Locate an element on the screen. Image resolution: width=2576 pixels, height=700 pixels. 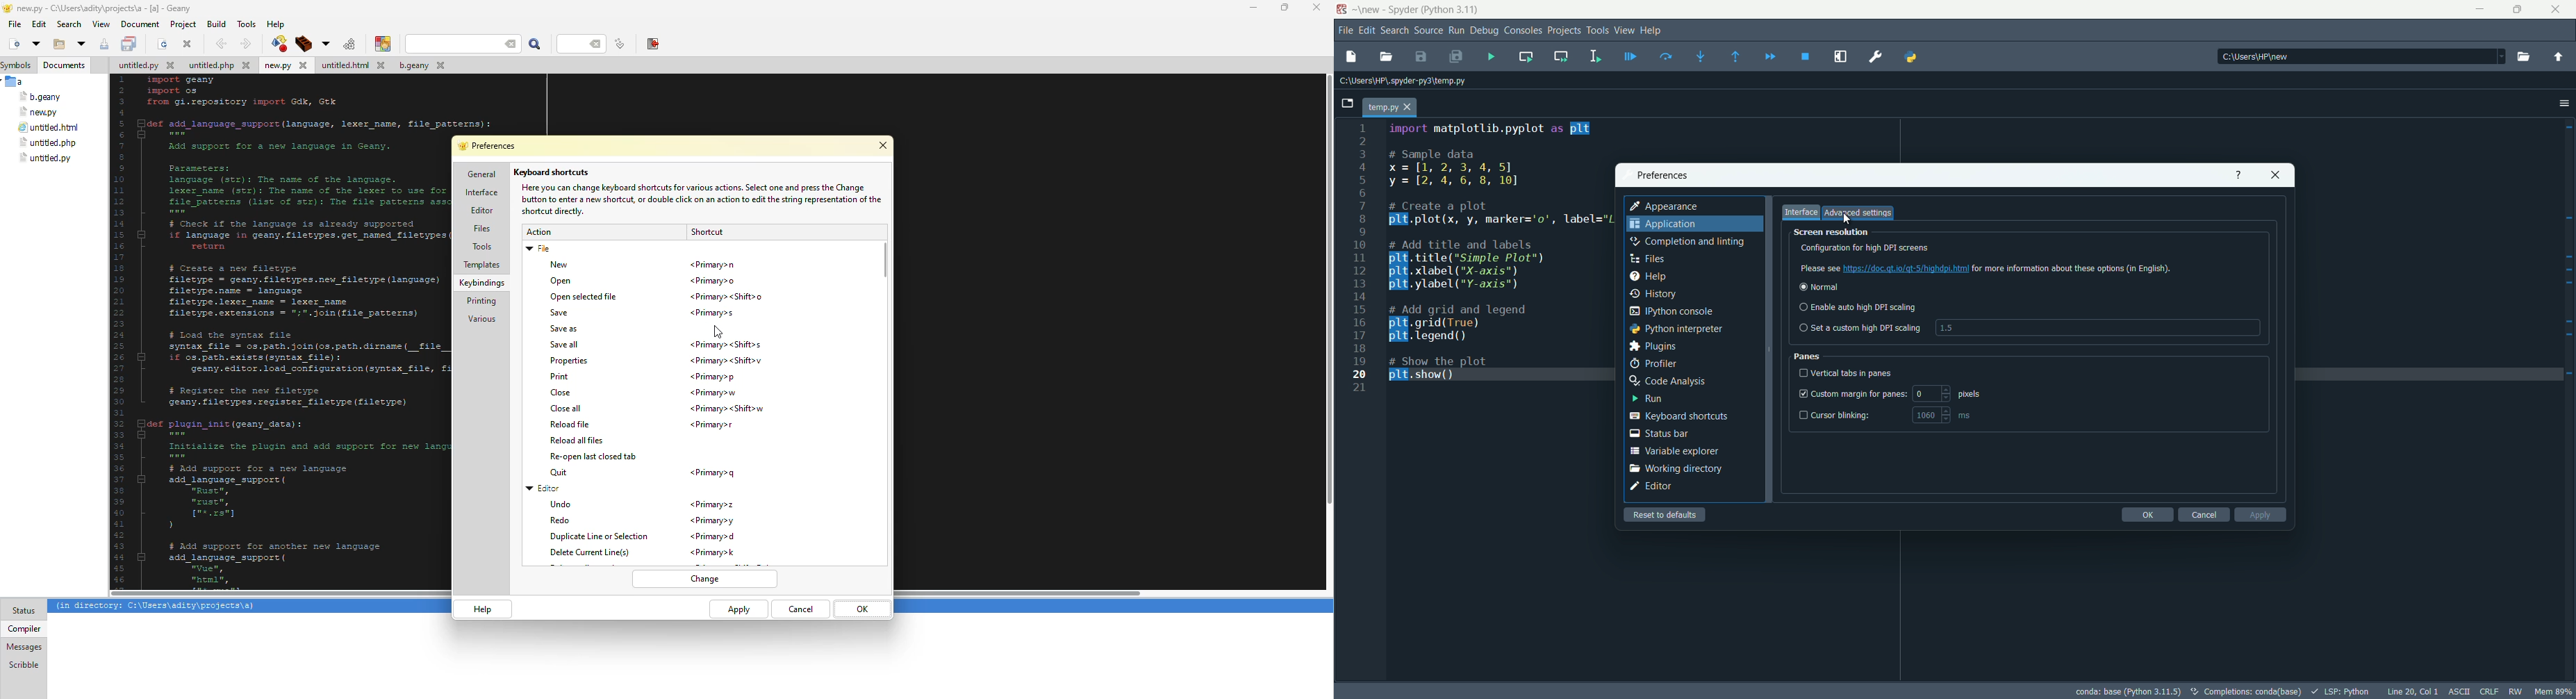
interpreter is located at coordinates (2129, 692).